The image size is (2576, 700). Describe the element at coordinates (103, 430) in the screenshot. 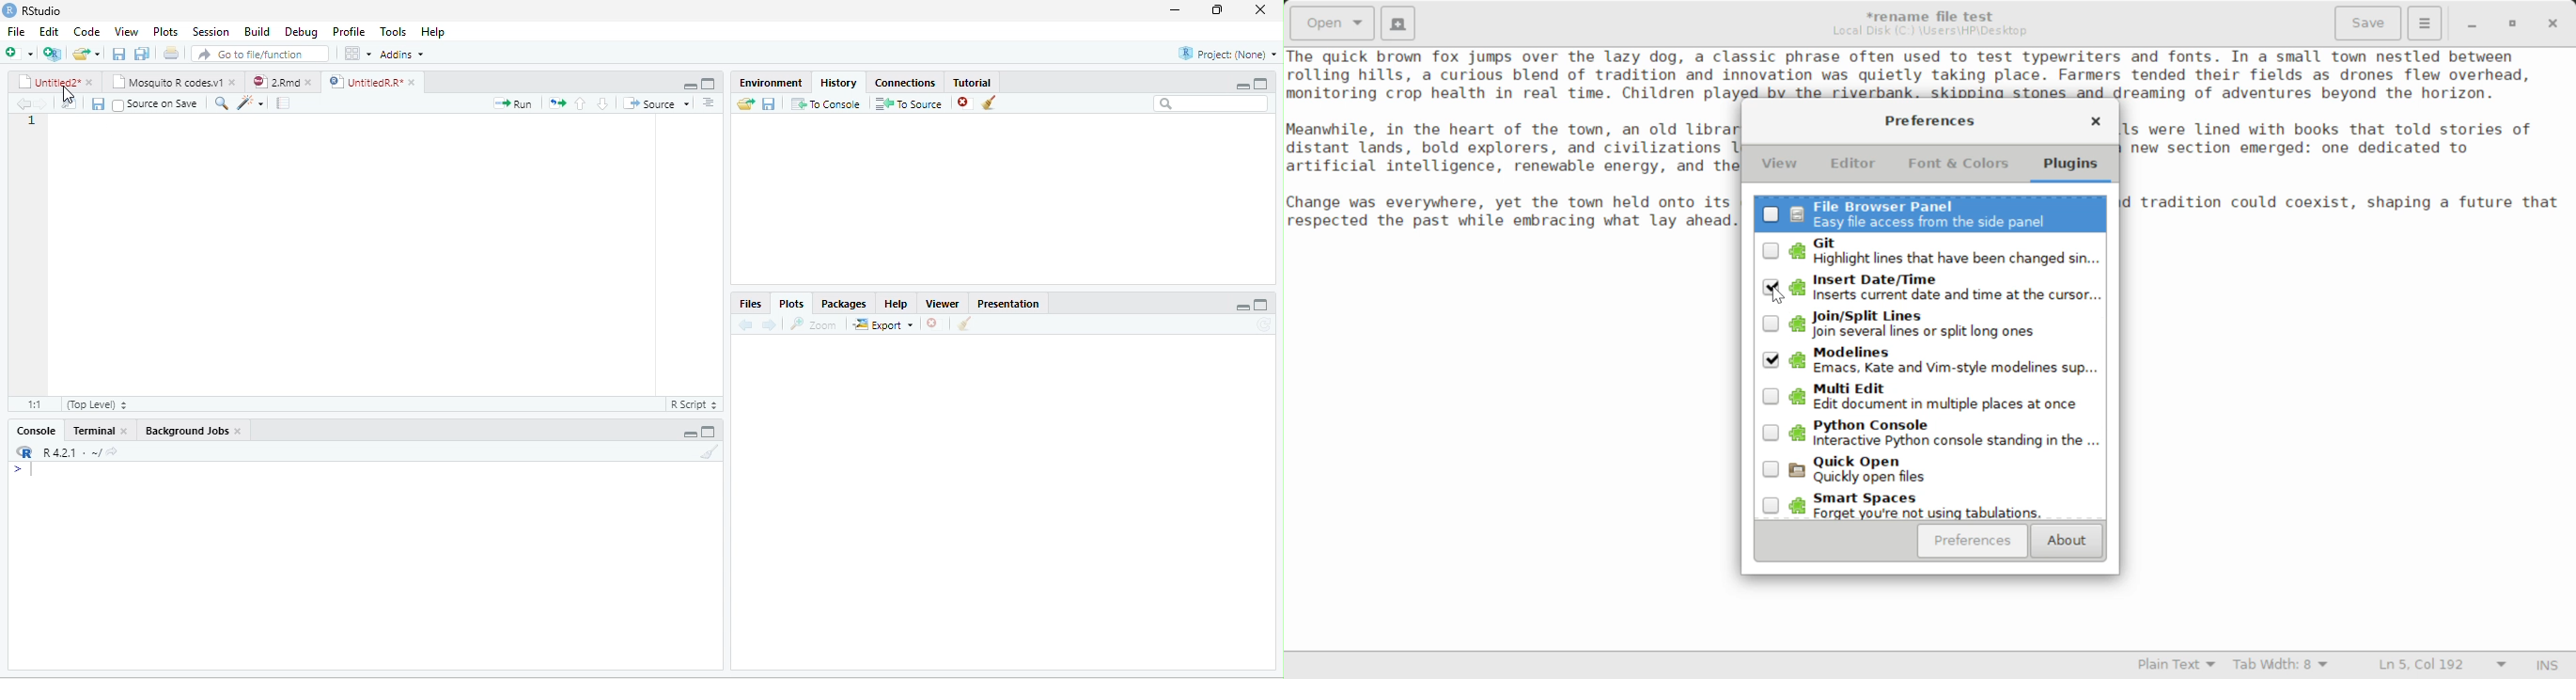

I see `terminal` at that location.